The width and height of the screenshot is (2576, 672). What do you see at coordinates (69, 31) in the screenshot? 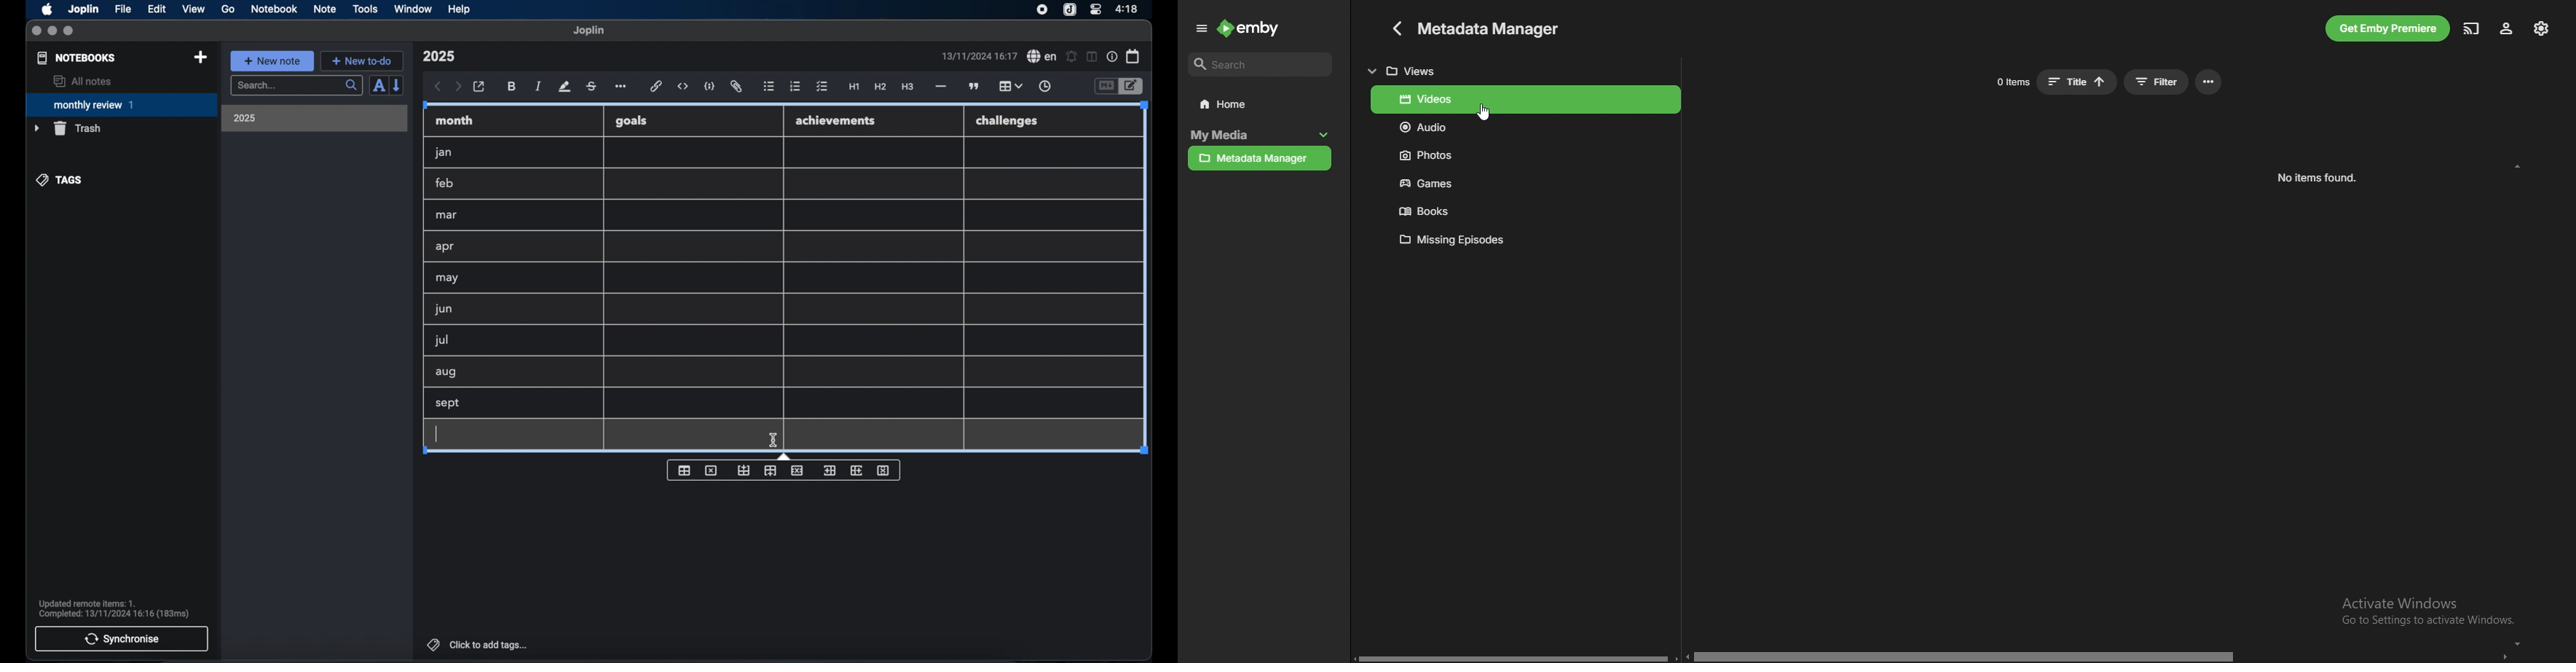
I see `maximize` at bounding box center [69, 31].